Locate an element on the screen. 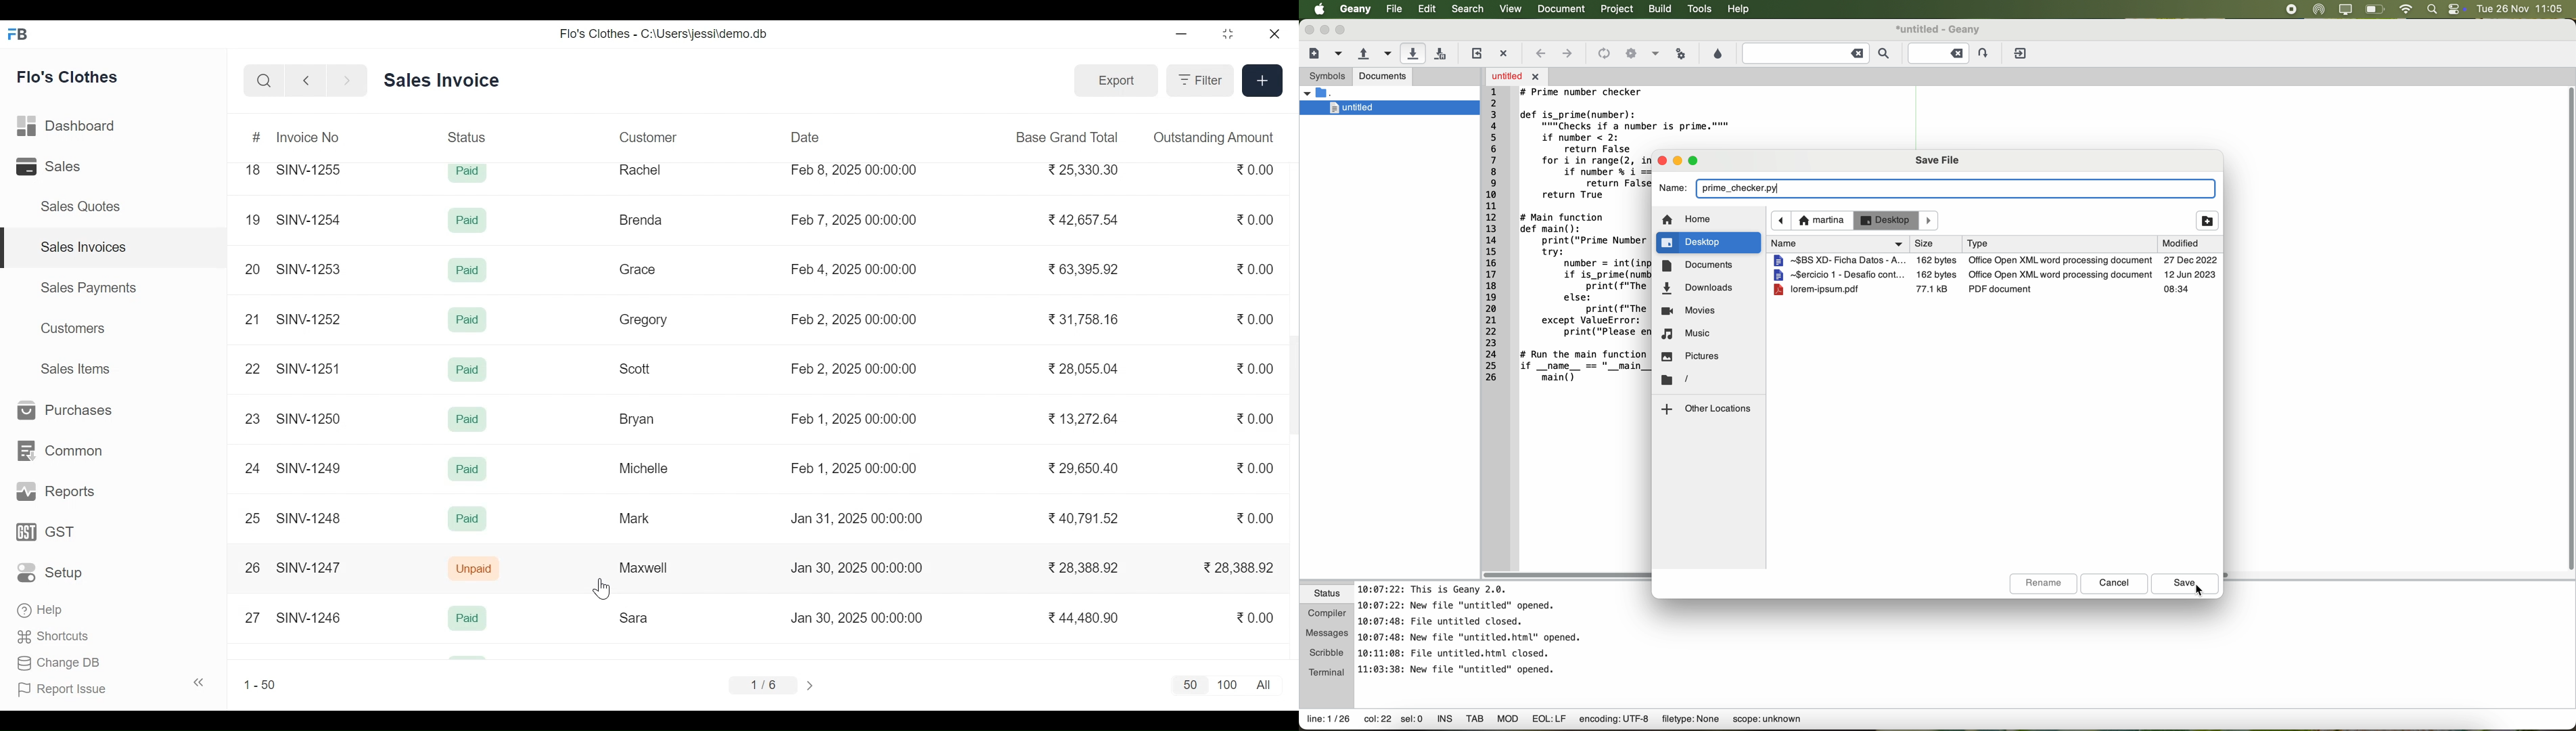  Close is located at coordinates (1272, 35).